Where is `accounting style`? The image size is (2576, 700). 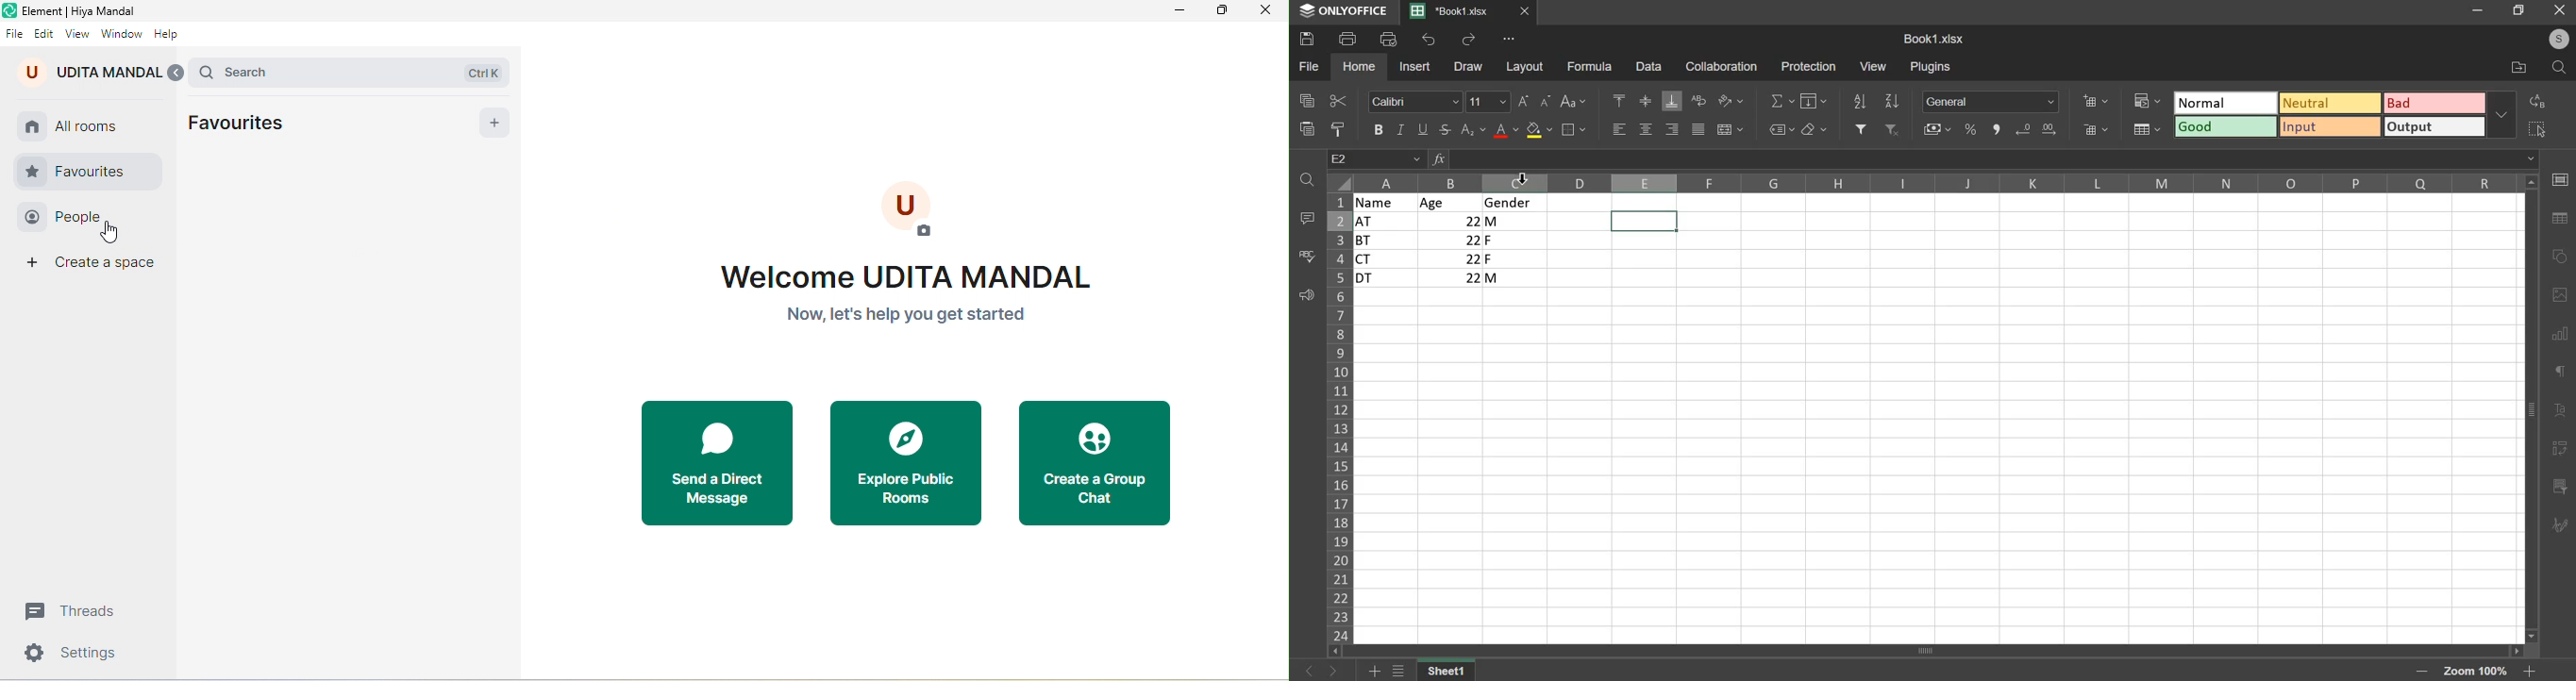 accounting style is located at coordinates (1939, 129).